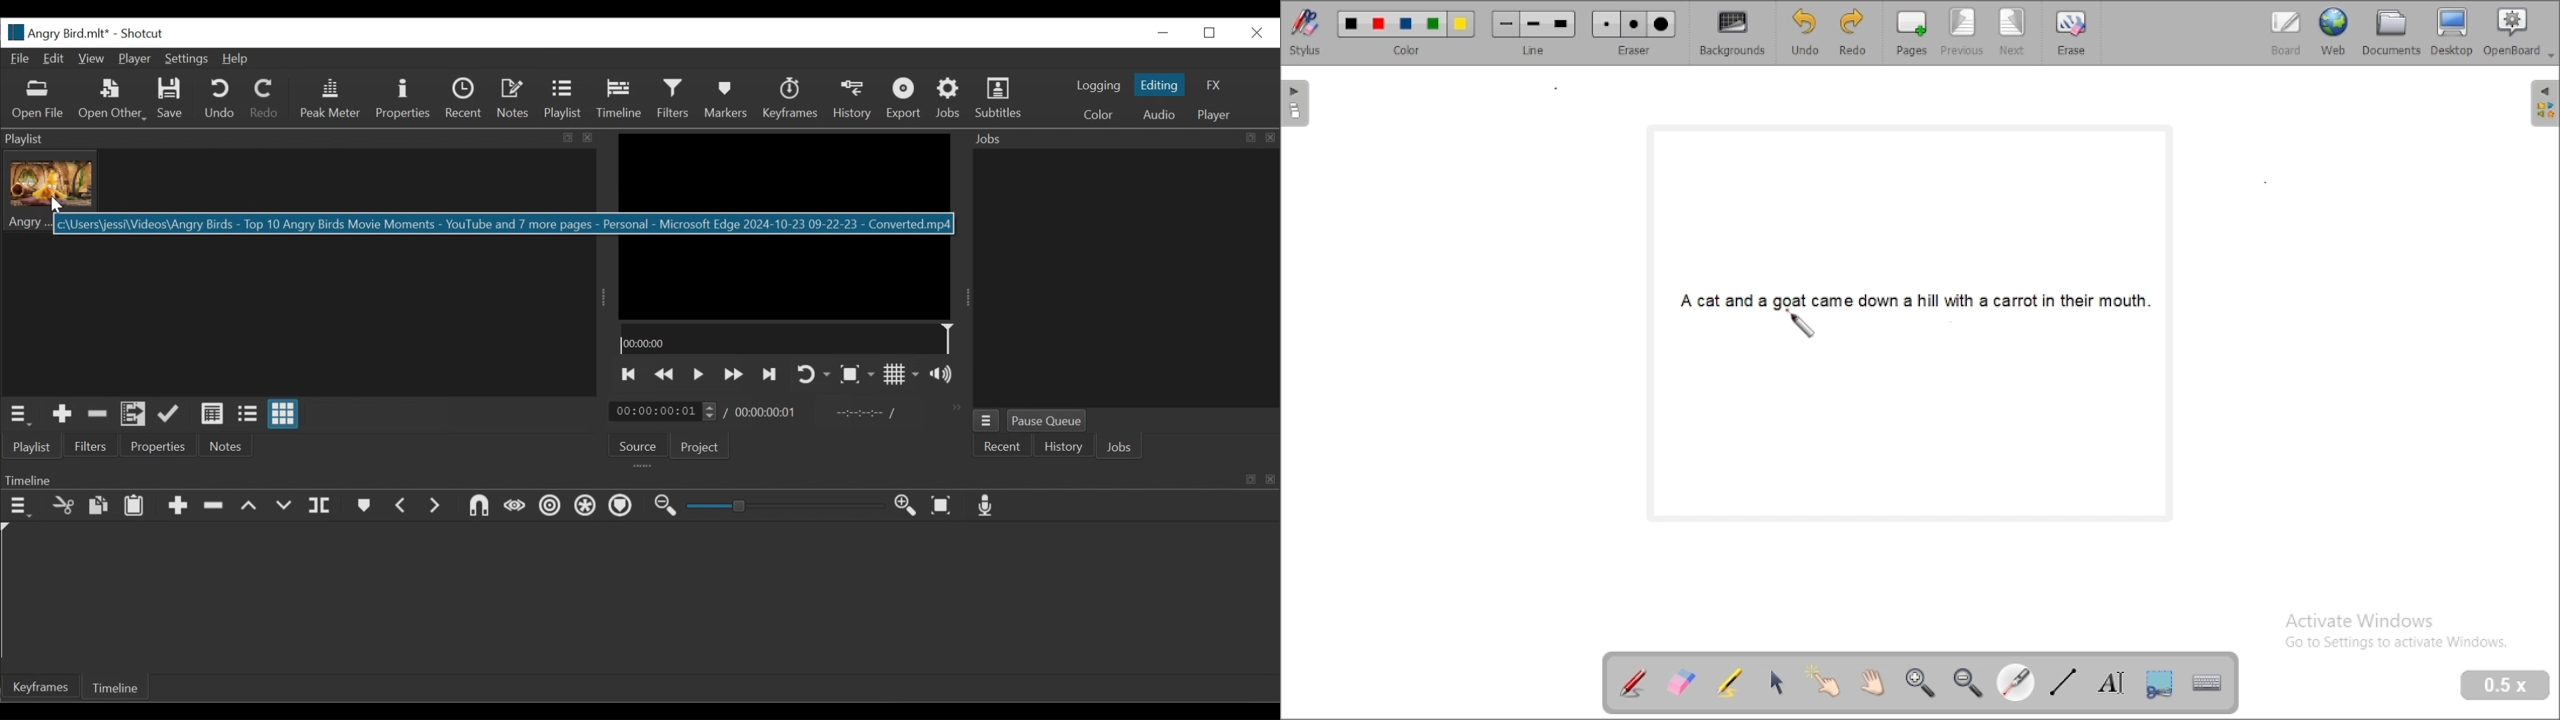  I want to click on Open Other, so click(113, 100).